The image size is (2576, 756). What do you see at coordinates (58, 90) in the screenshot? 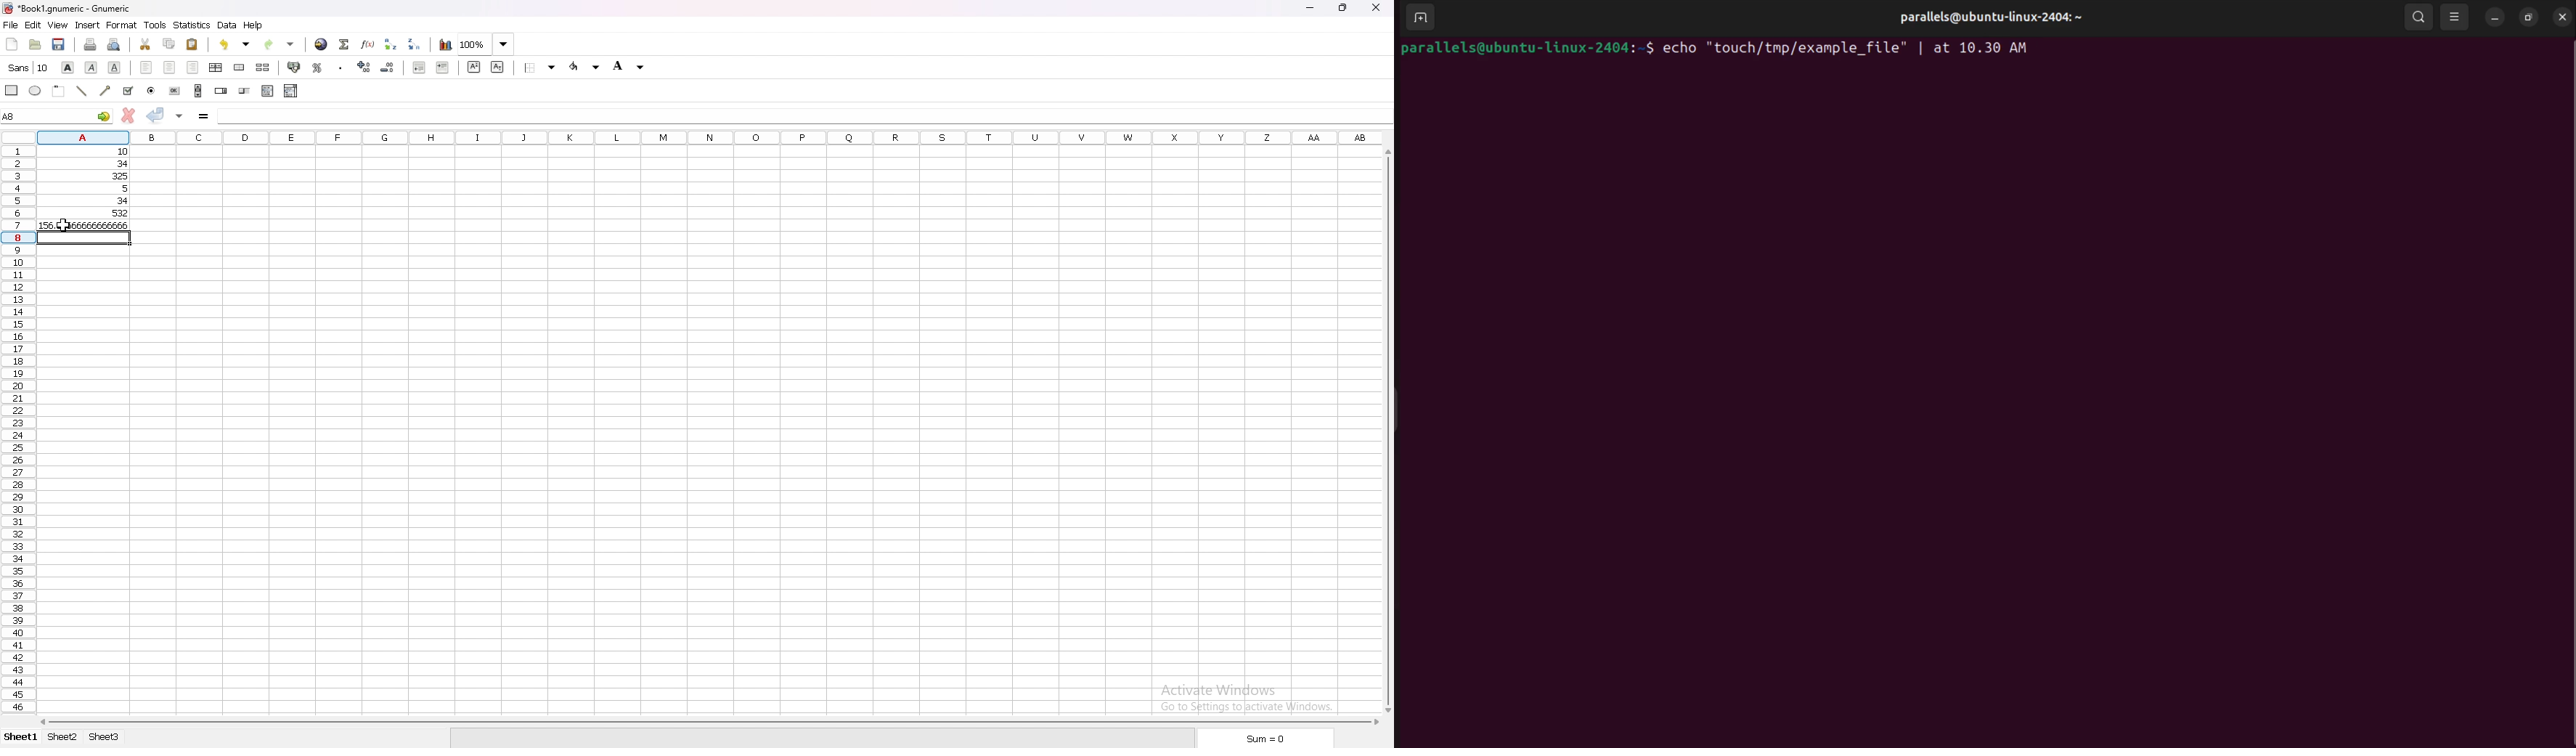
I see `frame` at bounding box center [58, 90].